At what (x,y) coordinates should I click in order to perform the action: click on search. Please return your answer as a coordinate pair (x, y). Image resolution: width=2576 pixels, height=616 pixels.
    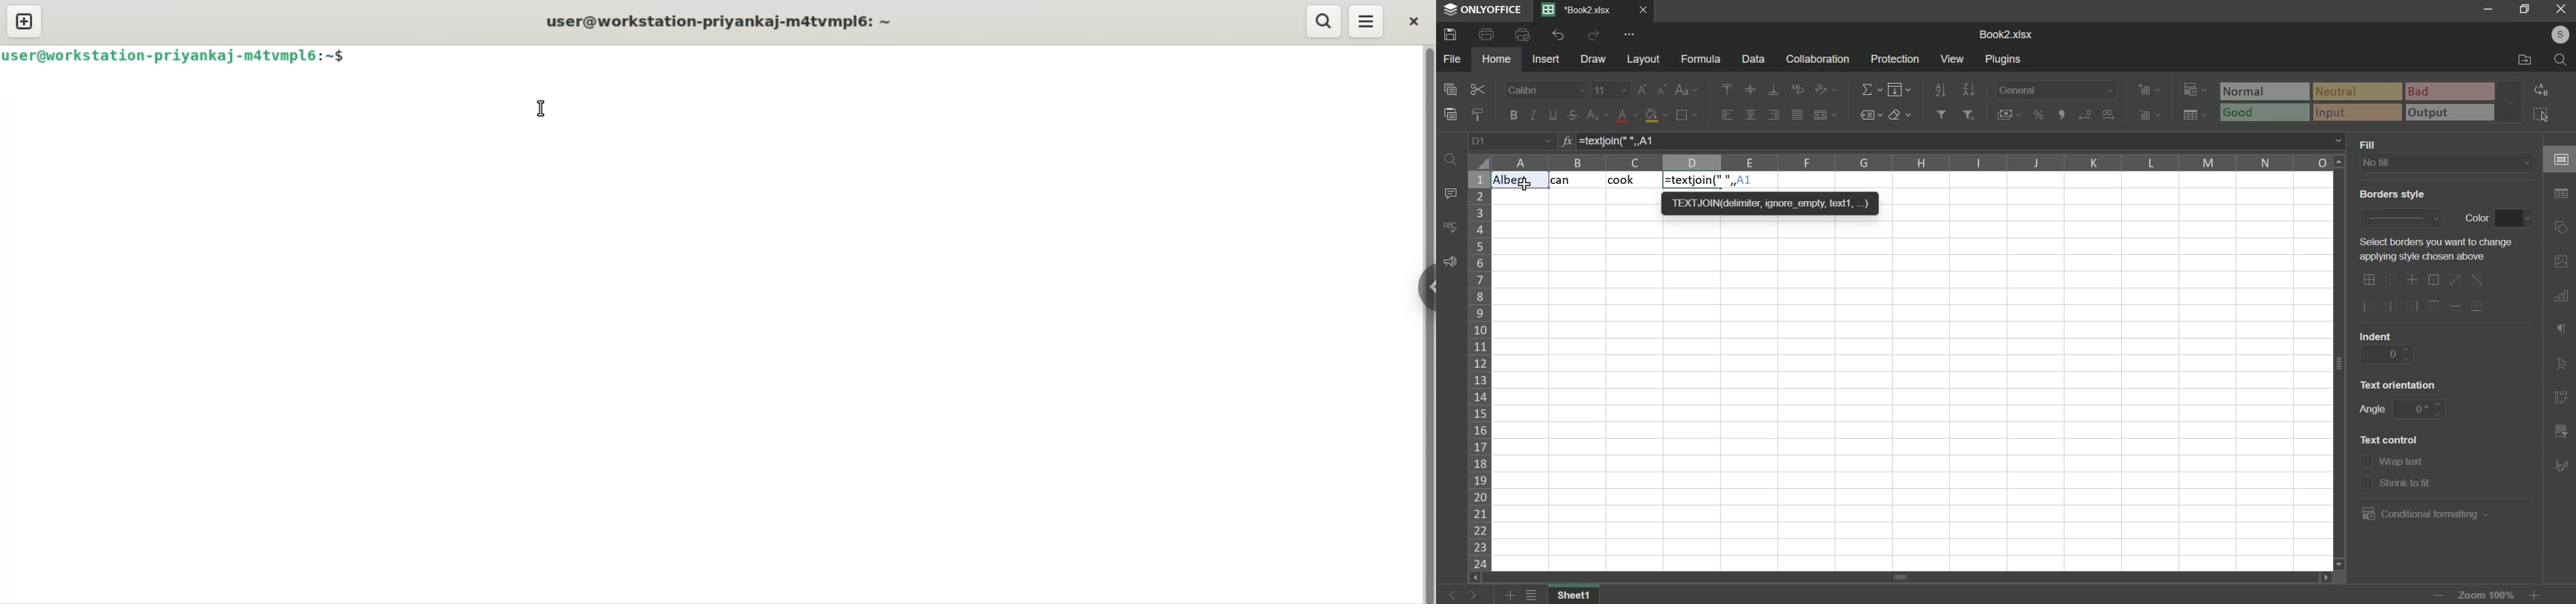
    Looking at the image, I should click on (1324, 20).